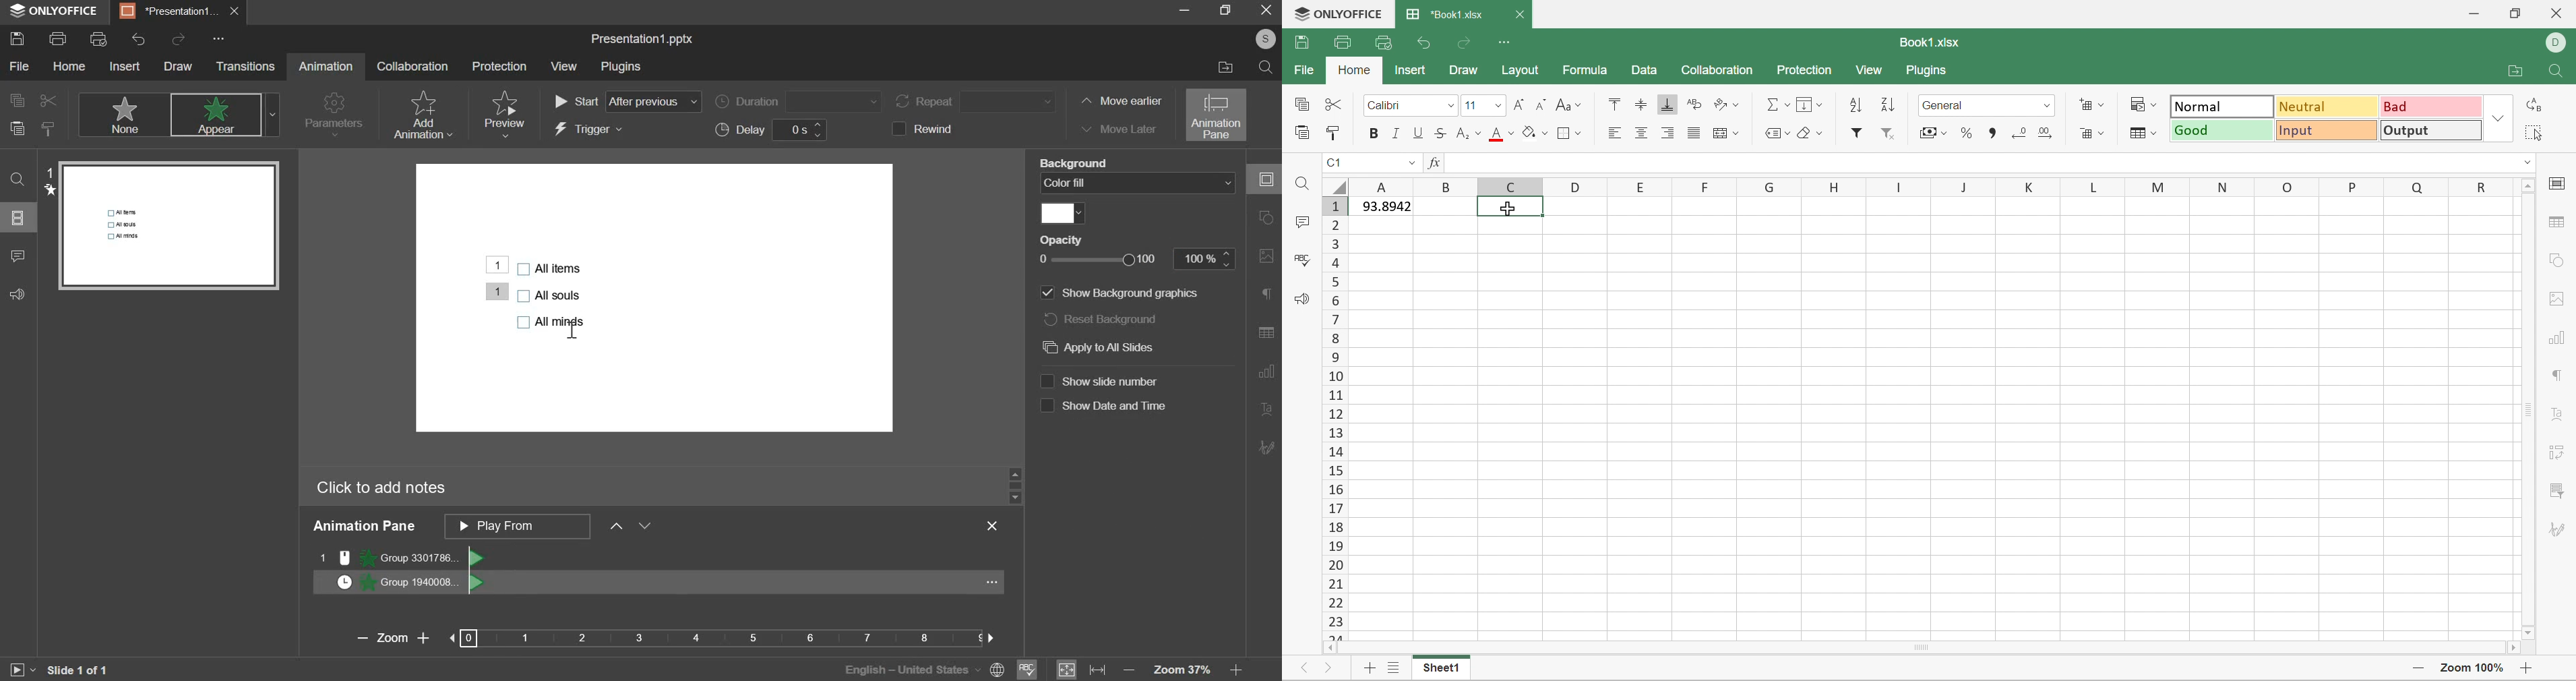 The image size is (2576, 700). What do you see at coordinates (50, 128) in the screenshot?
I see `copy style` at bounding box center [50, 128].